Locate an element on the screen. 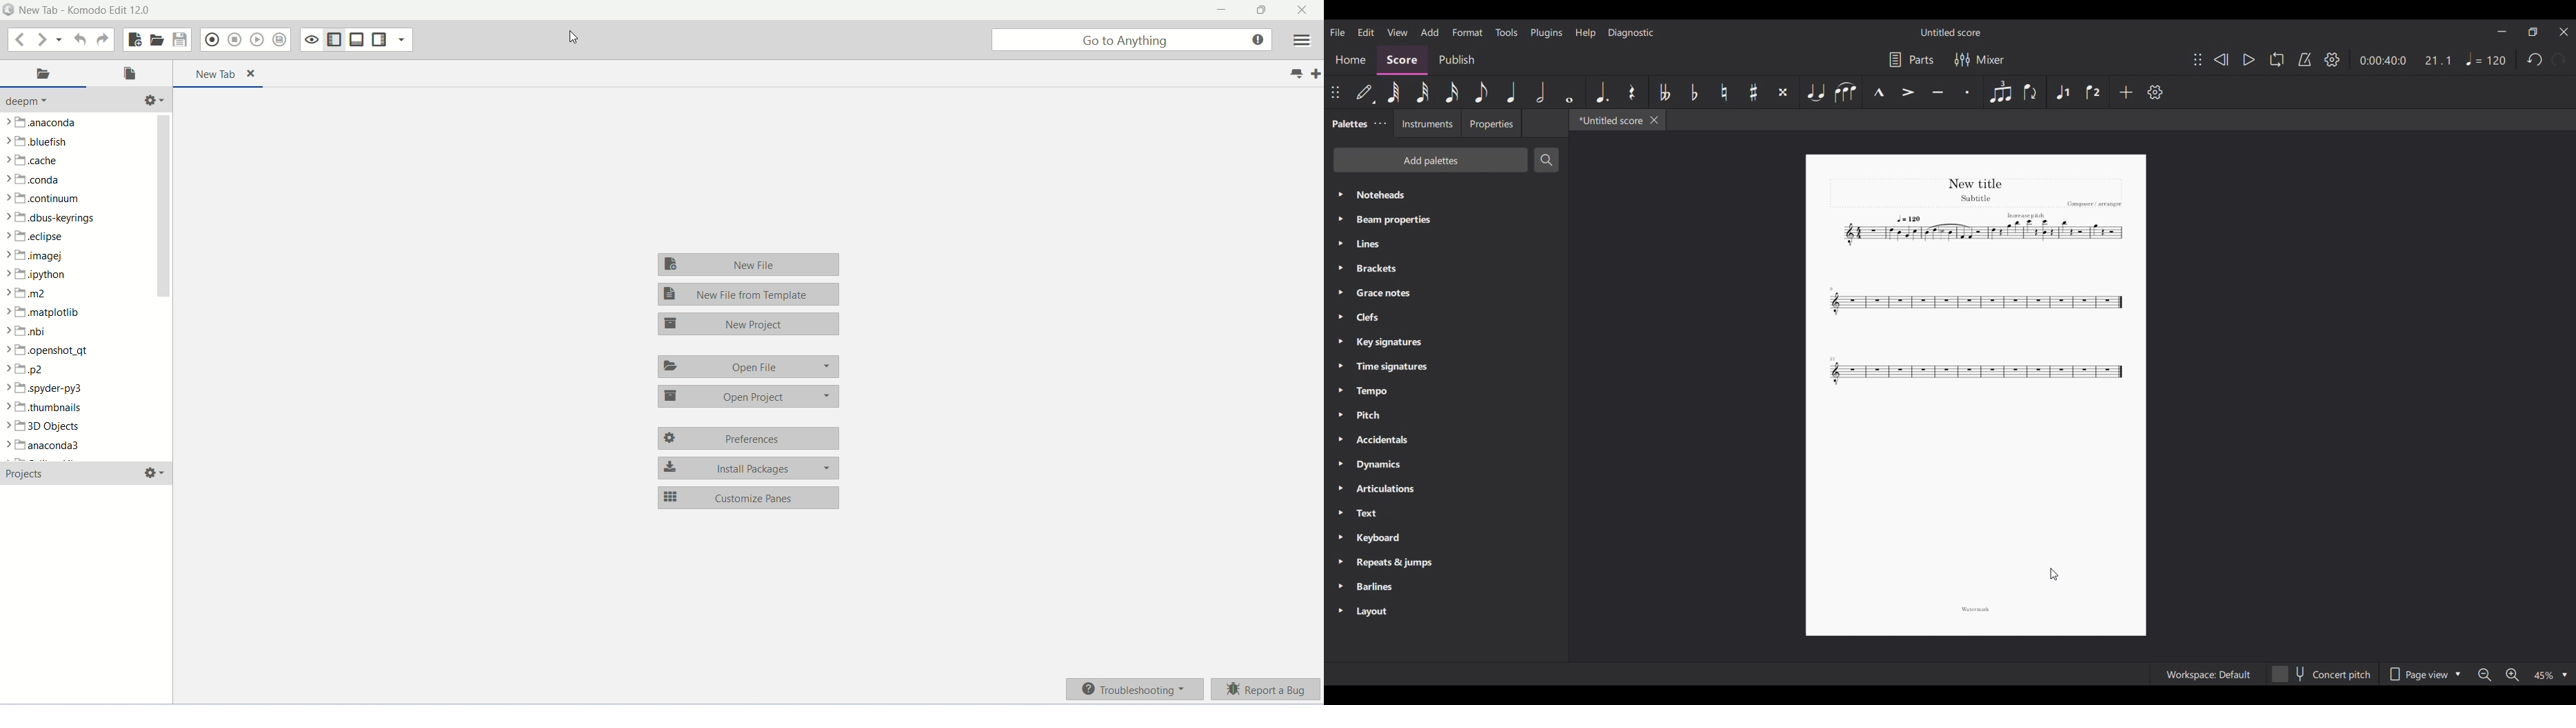 Image resolution: width=2576 pixels, height=728 pixels. close is located at coordinates (1304, 10).